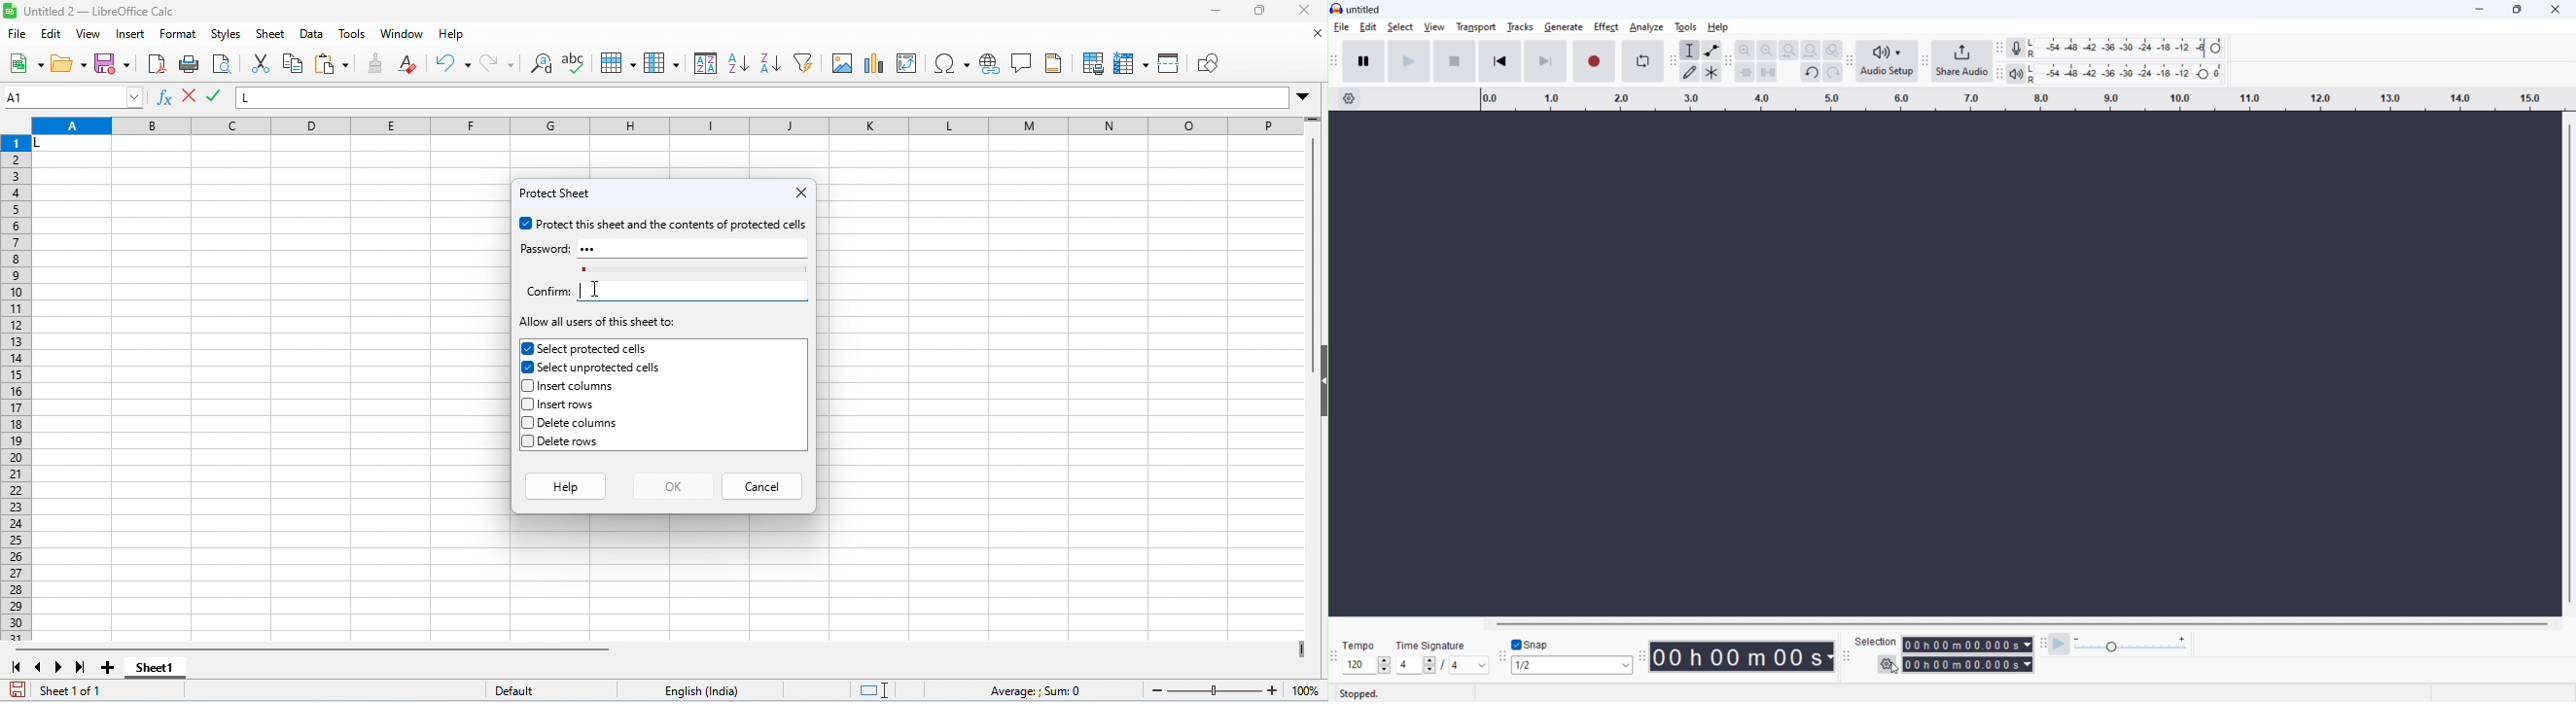 Image resolution: width=2576 pixels, height=728 pixels. What do you see at coordinates (19, 689) in the screenshot?
I see `save` at bounding box center [19, 689].